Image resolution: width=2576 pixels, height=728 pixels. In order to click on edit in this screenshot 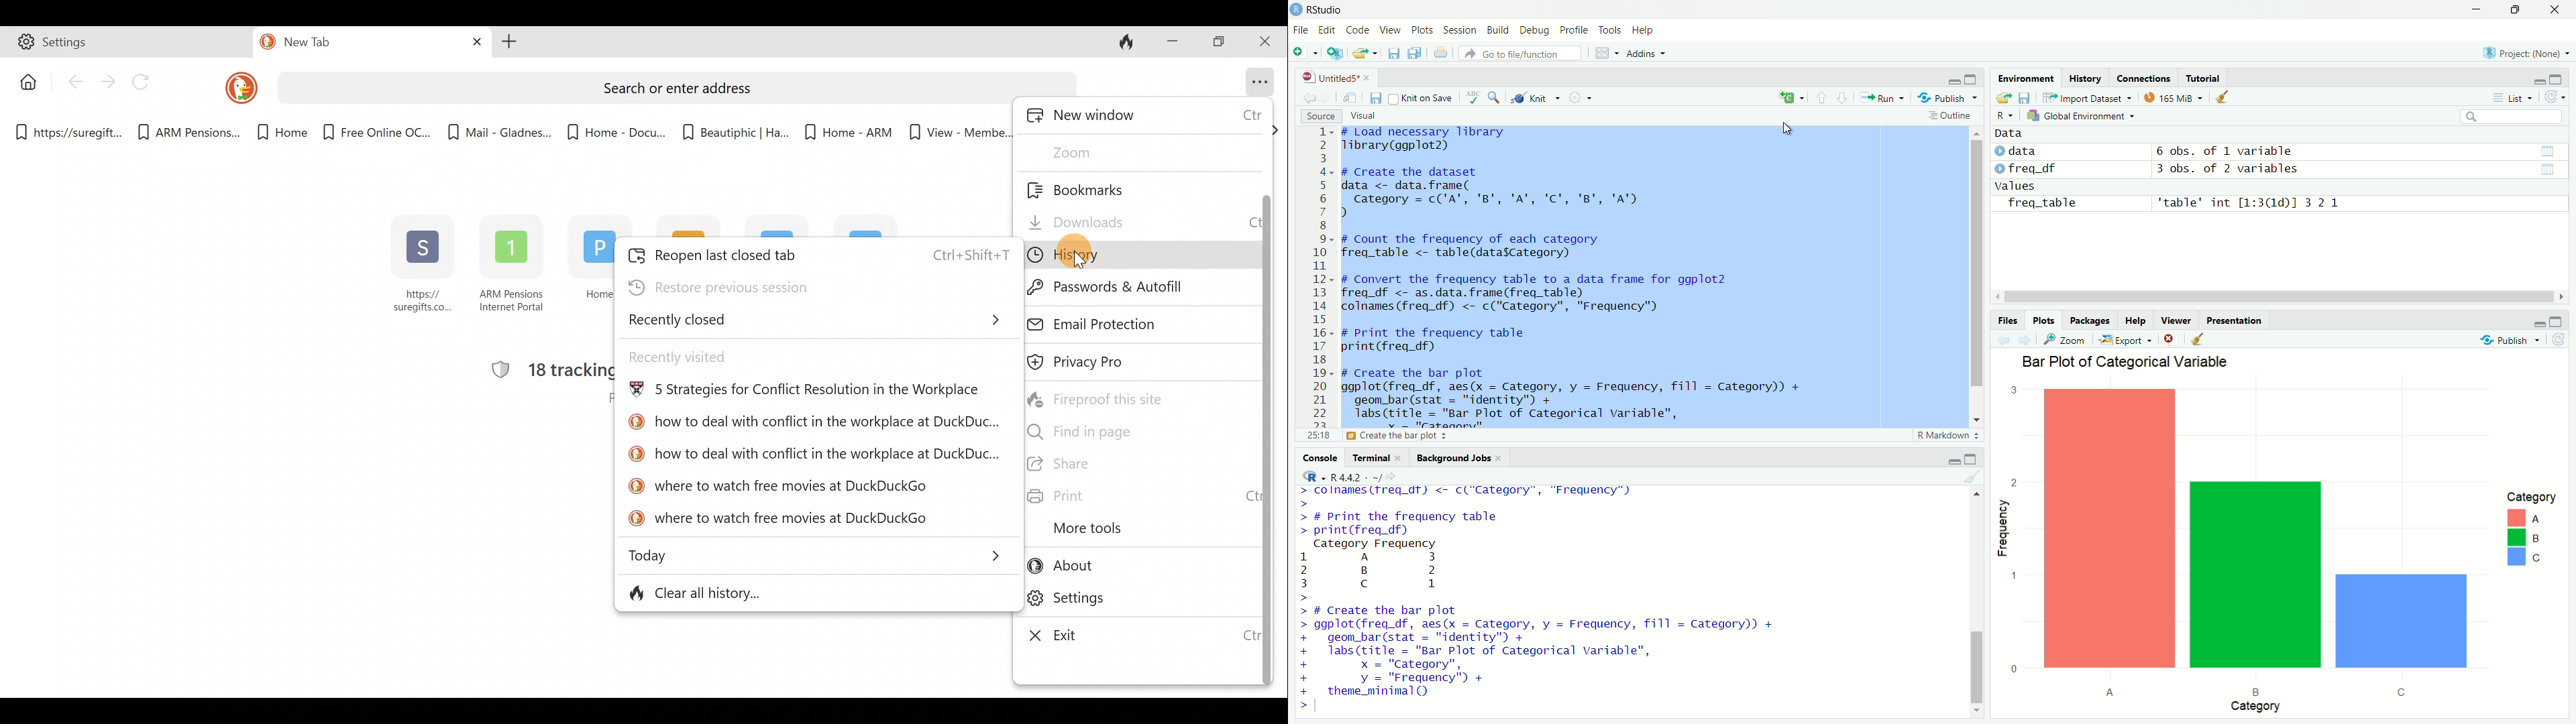, I will do `click(1327, 31)`.